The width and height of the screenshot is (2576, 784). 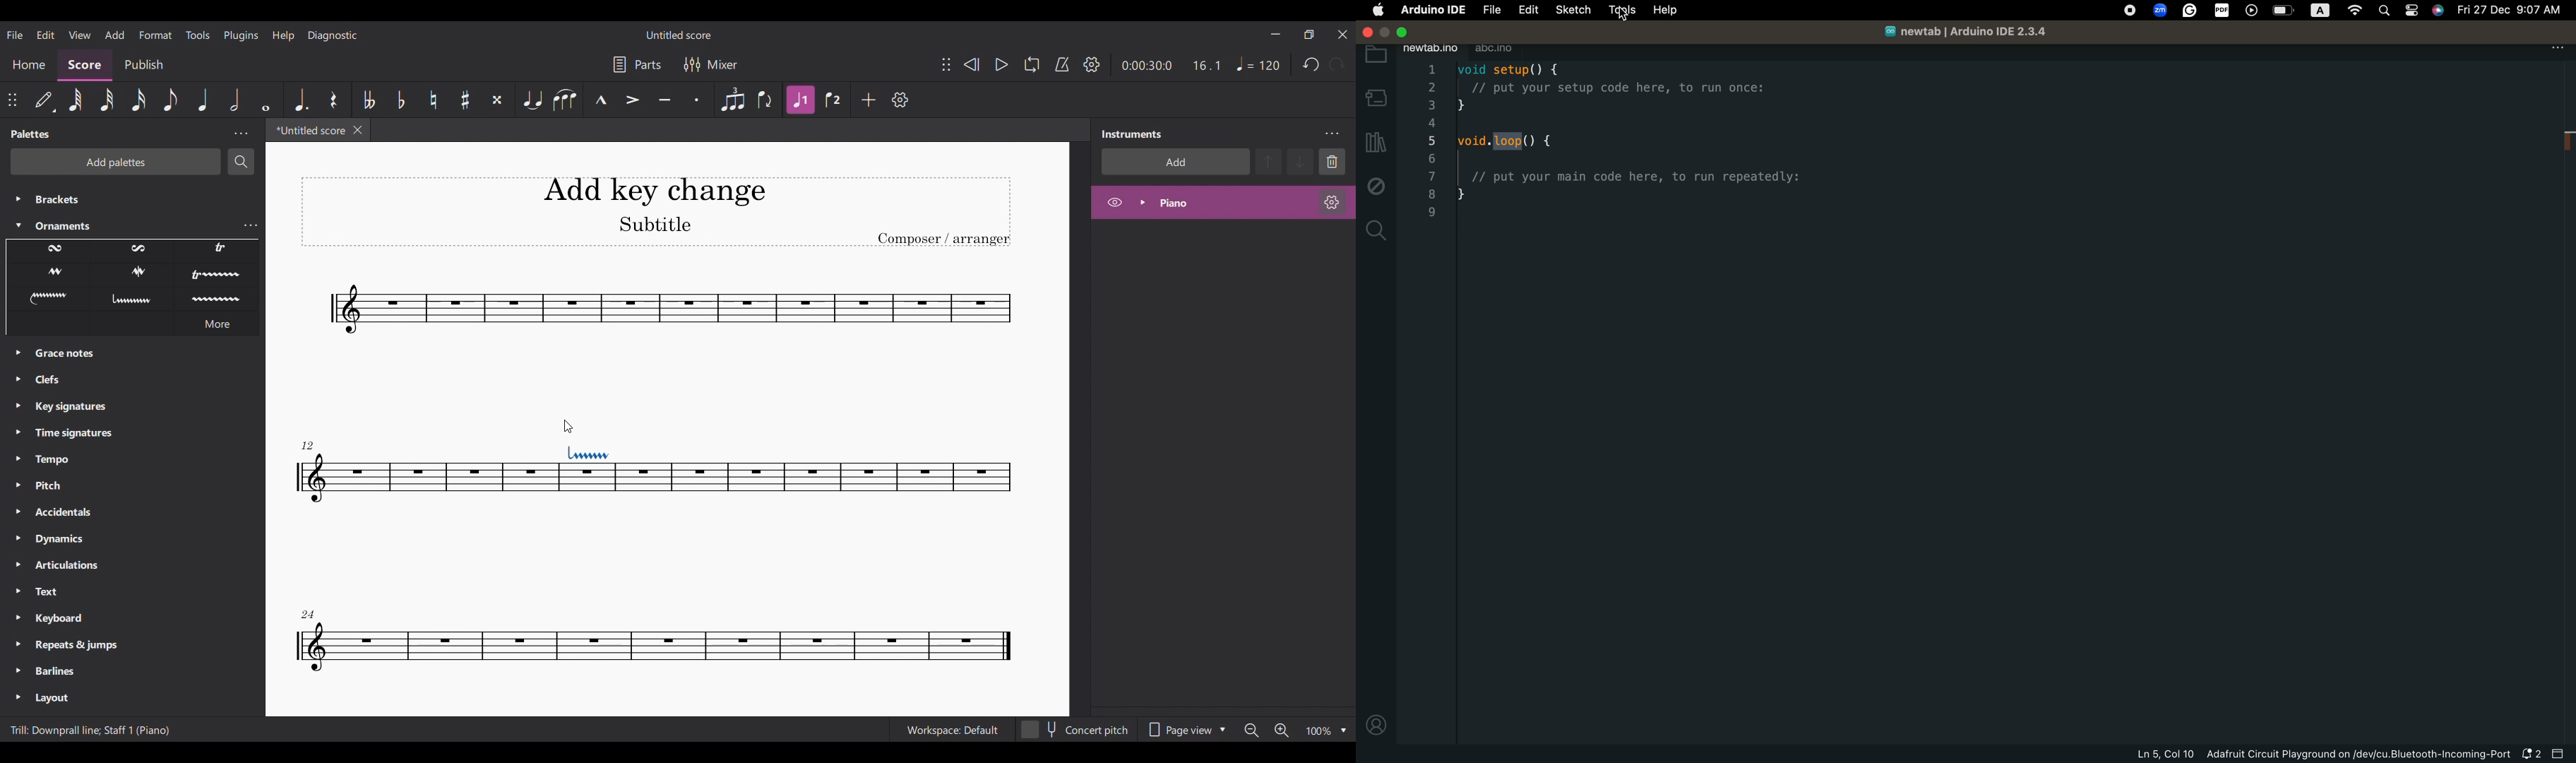 I want to click on Slur, so click(x=564, y=99).